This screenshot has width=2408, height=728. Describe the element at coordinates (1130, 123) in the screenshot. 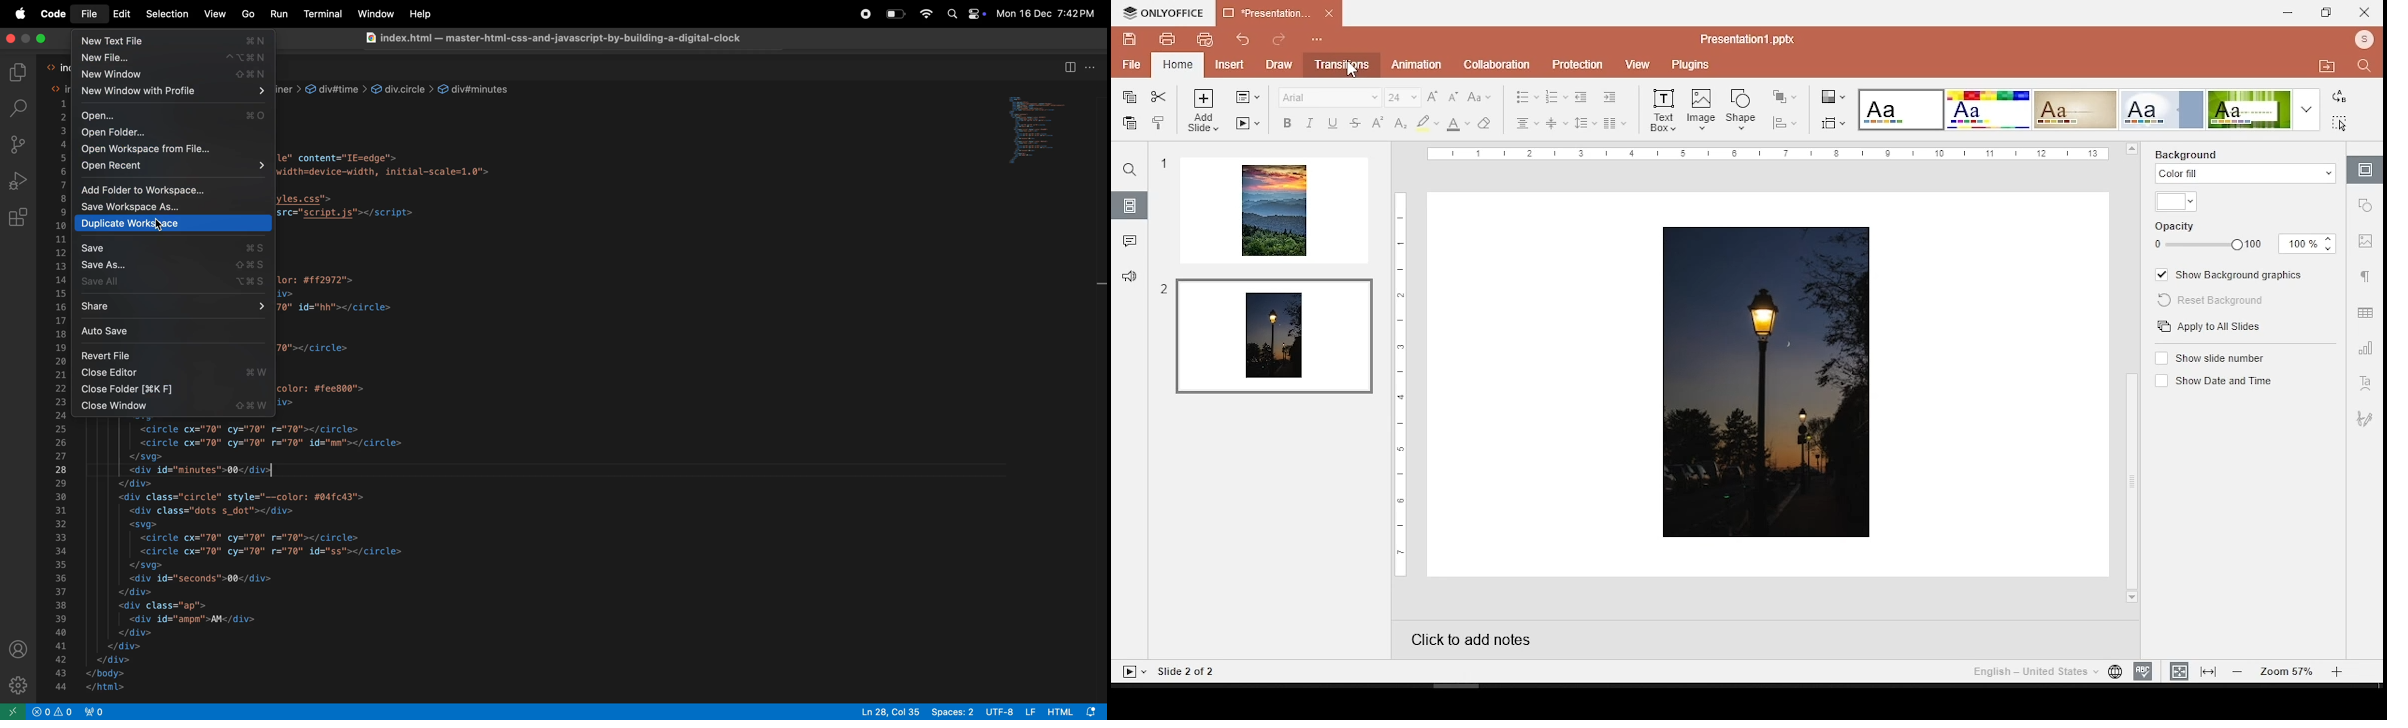

I see `paste` at that location.